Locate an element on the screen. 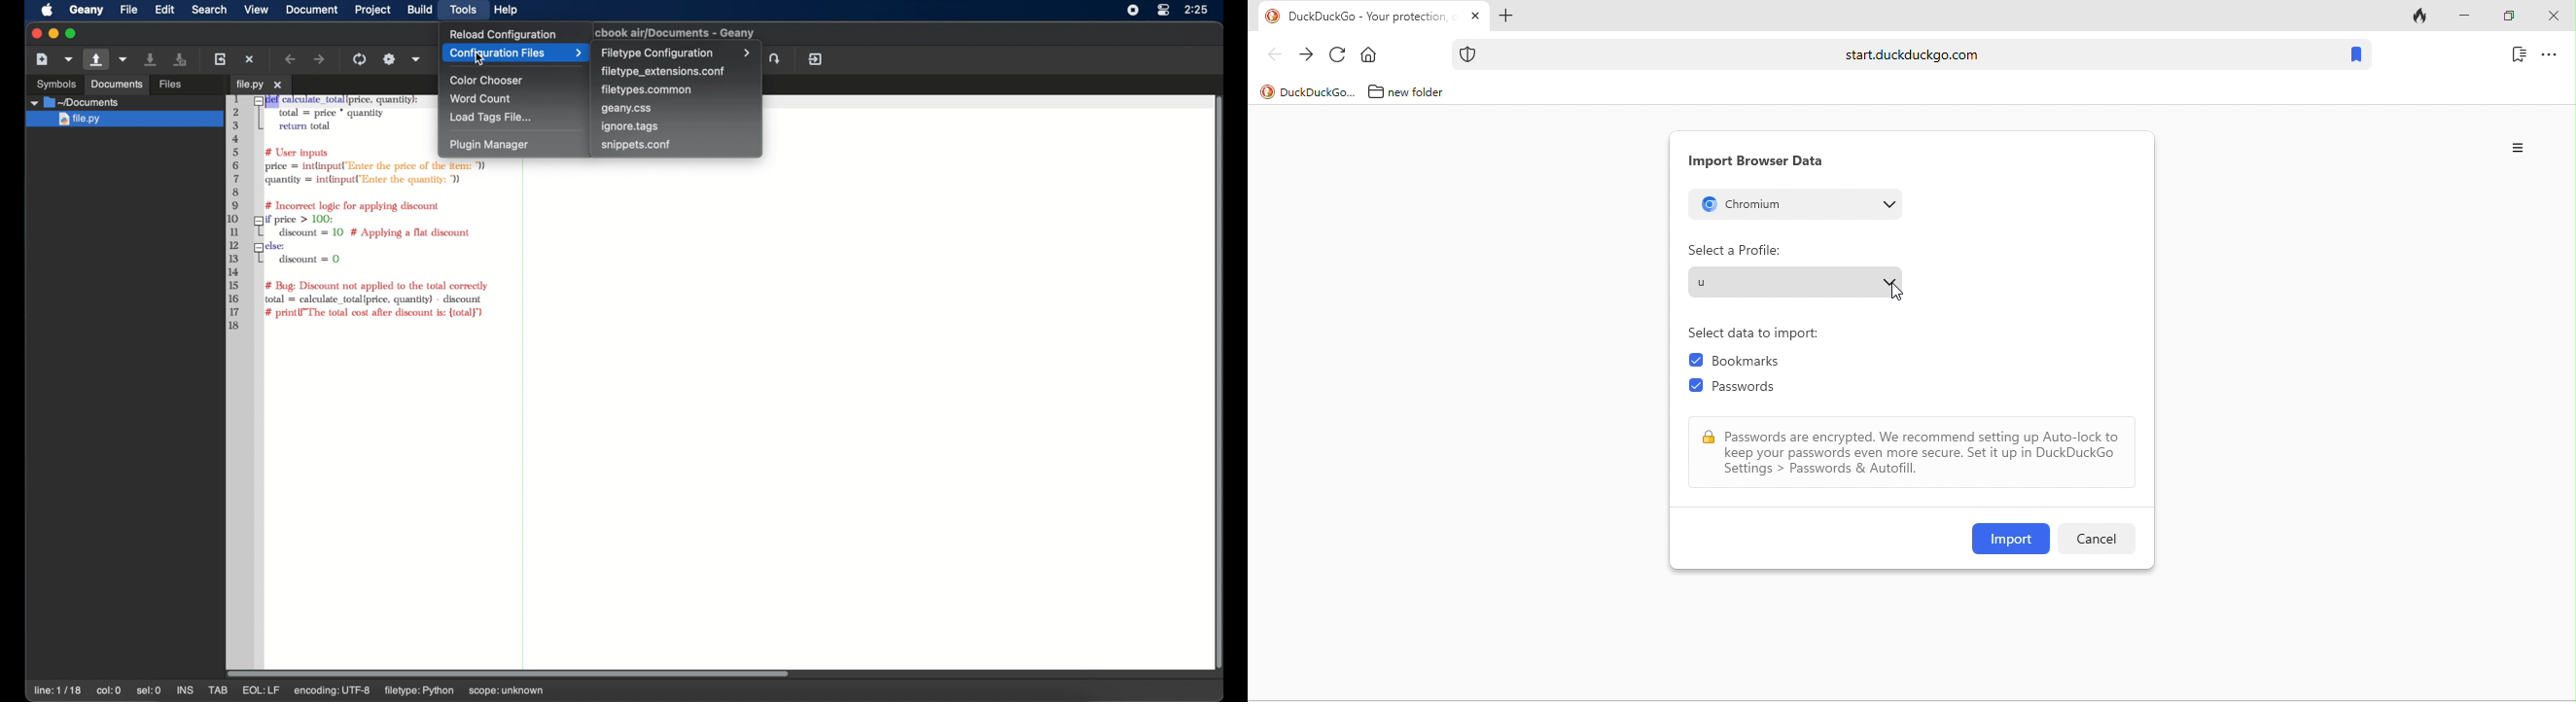 The height and width of the screenshot is (728, 2576). open an existing file is located at coordinates (97, 60).